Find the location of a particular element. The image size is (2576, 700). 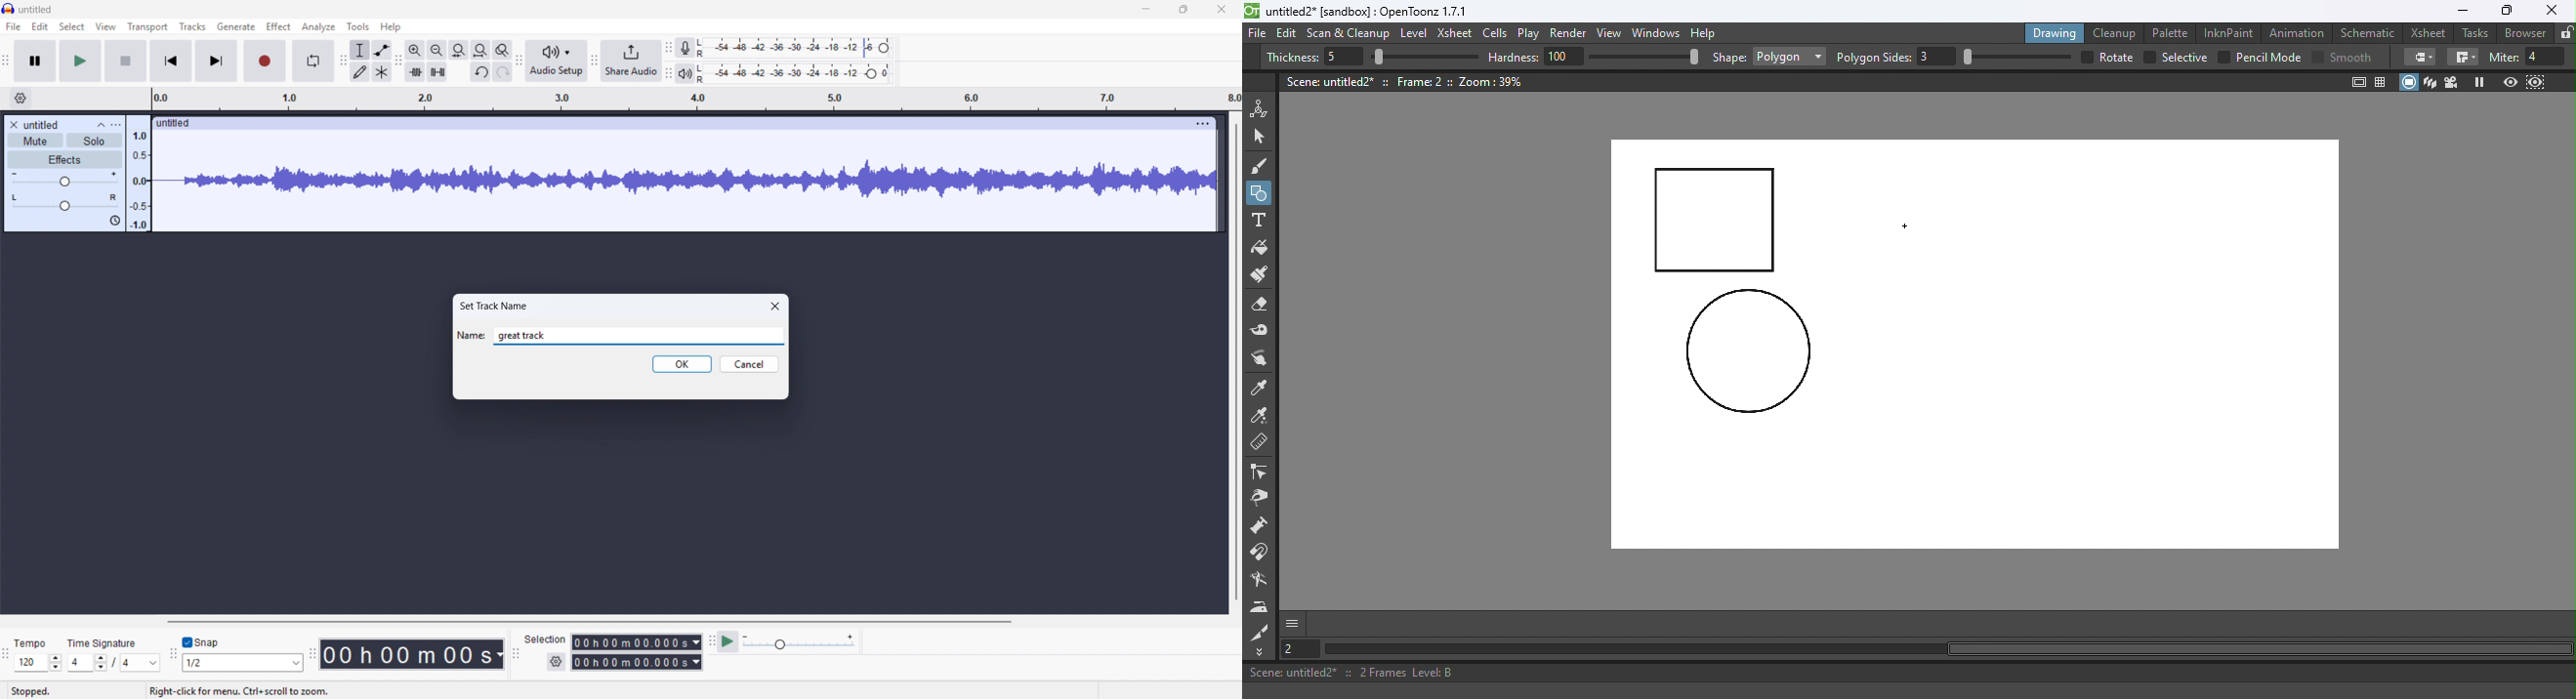

Preview is located at coordinates (2510, 83).